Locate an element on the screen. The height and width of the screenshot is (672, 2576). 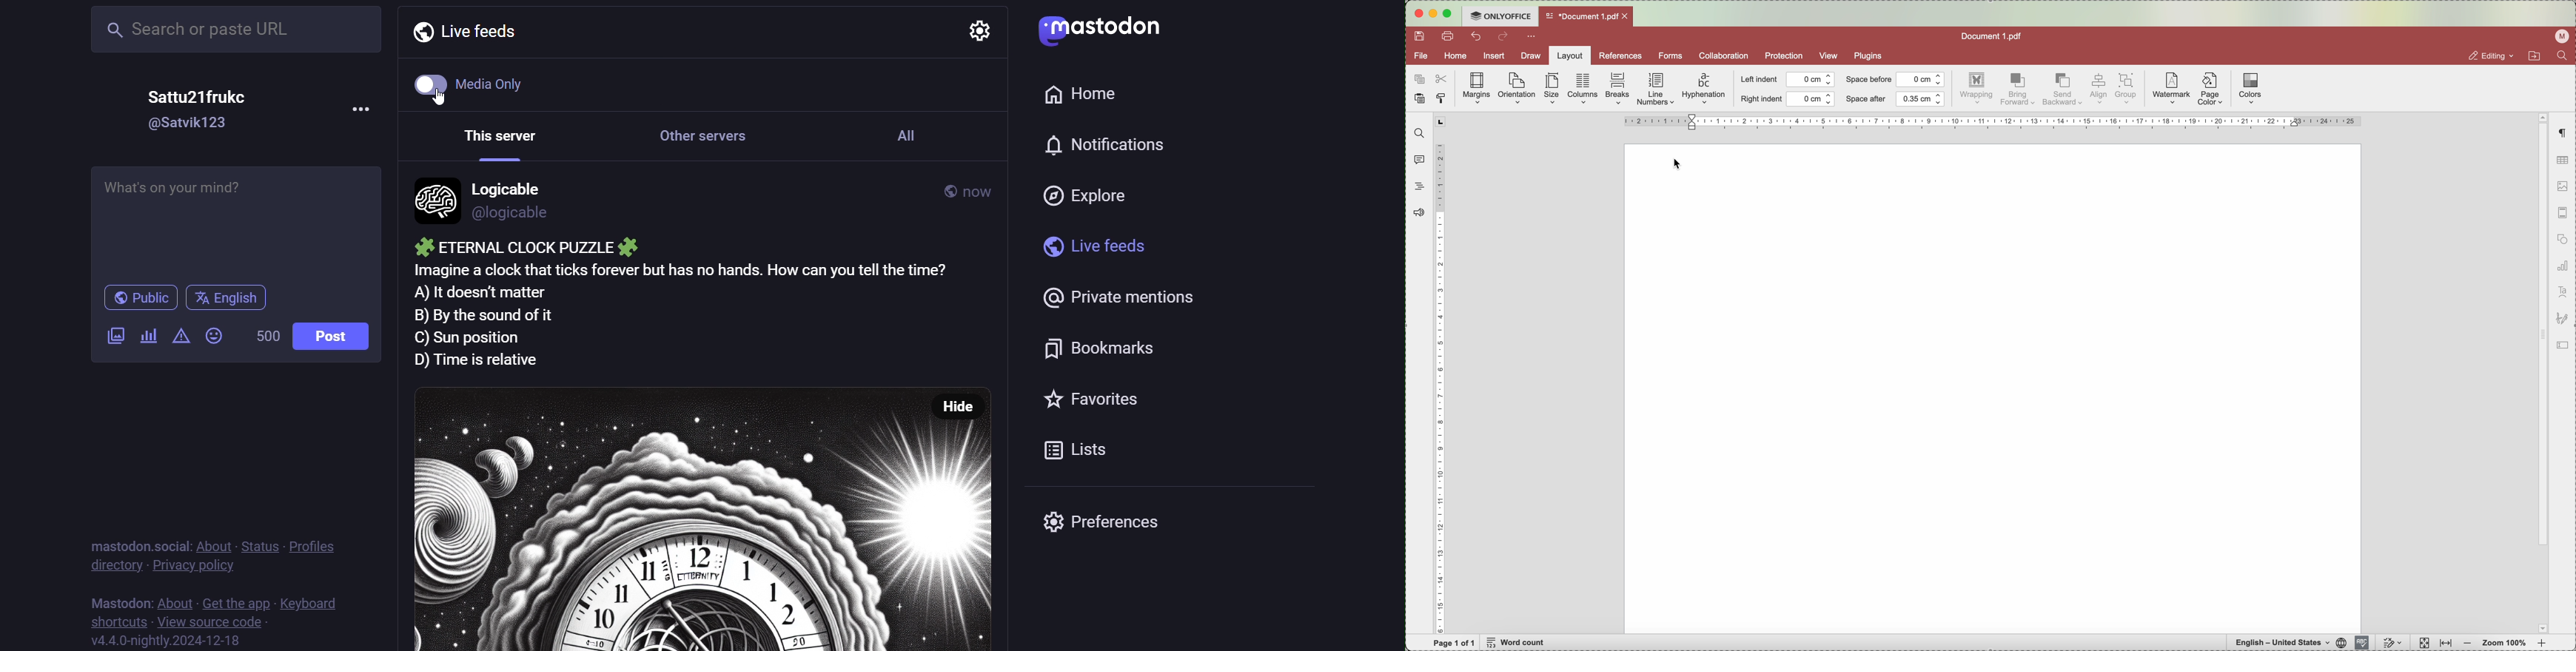
charts settings is located at coordinates (2563, 267).